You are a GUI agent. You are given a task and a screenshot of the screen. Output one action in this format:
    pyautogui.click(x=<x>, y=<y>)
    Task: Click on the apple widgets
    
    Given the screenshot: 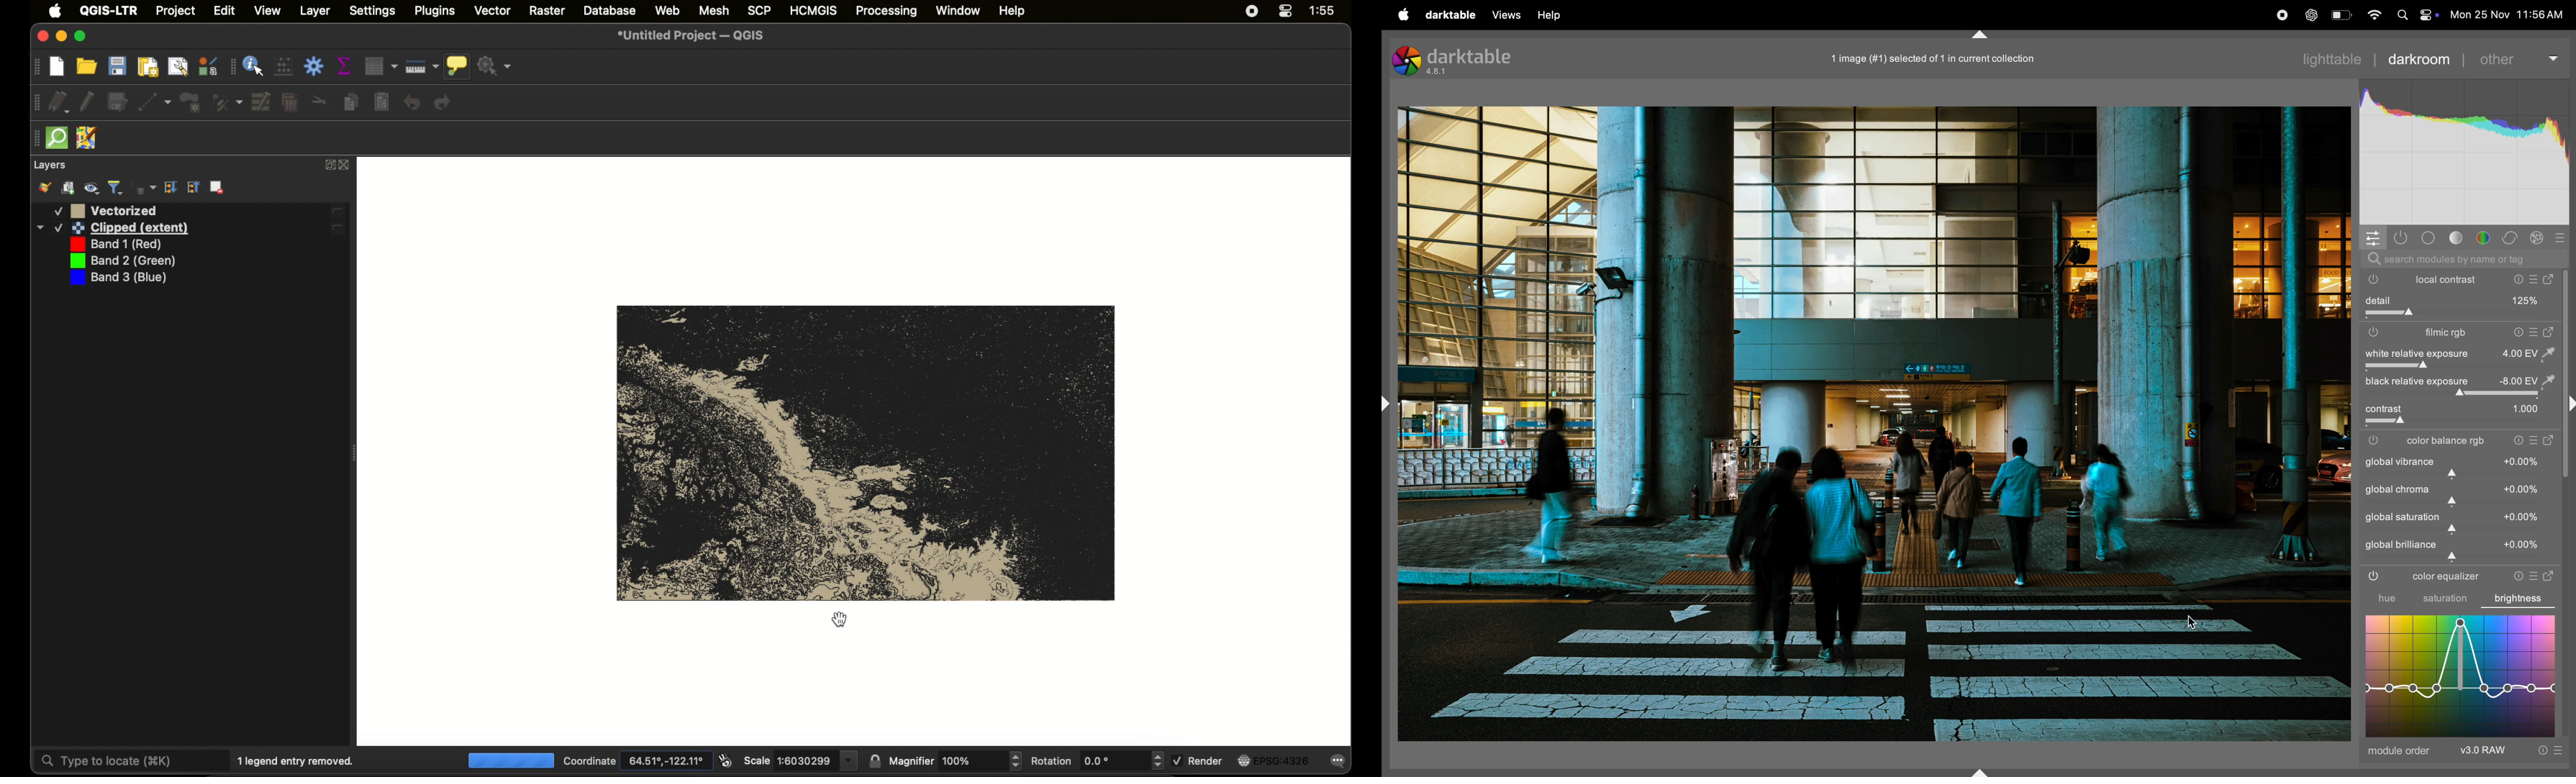 What is the action you would take?
    pyautogui.click(x=2416, y=15)
    